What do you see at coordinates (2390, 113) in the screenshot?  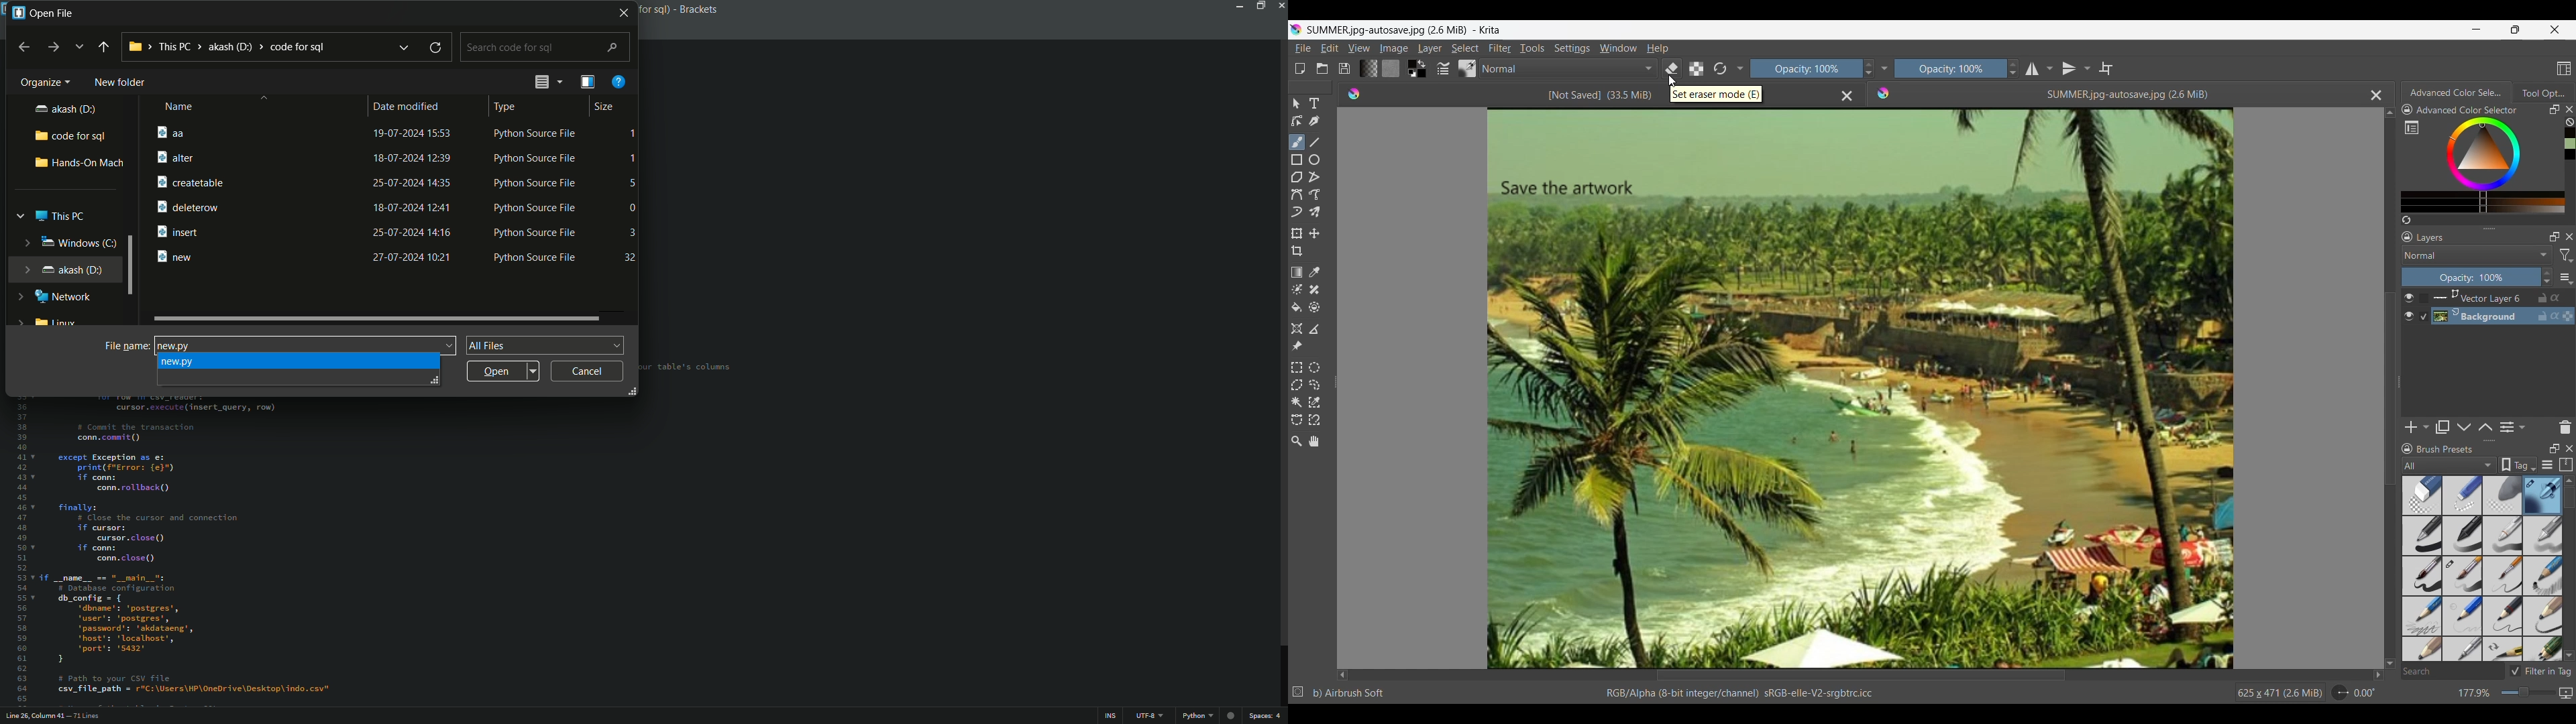 I see `Quick slide to top` at bounding box center [2390, 113].